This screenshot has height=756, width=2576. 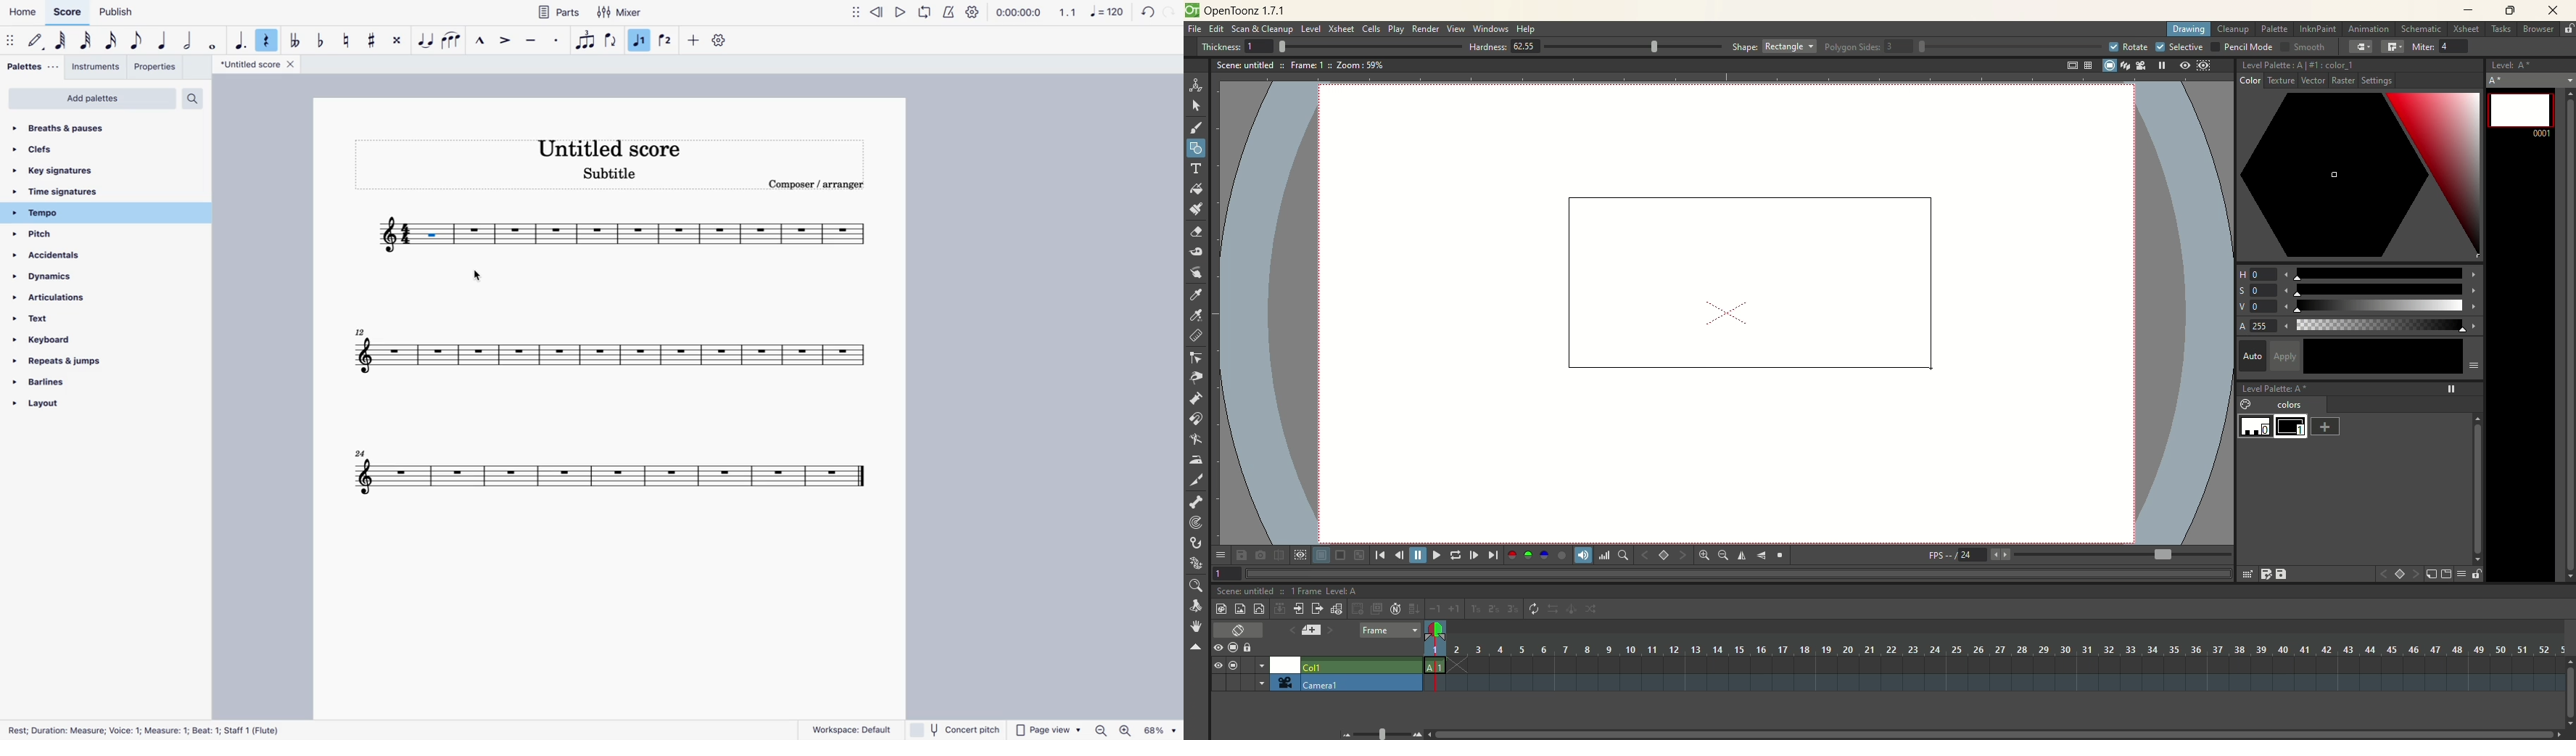 I want to click on set key, so click(x=1663, y=554).